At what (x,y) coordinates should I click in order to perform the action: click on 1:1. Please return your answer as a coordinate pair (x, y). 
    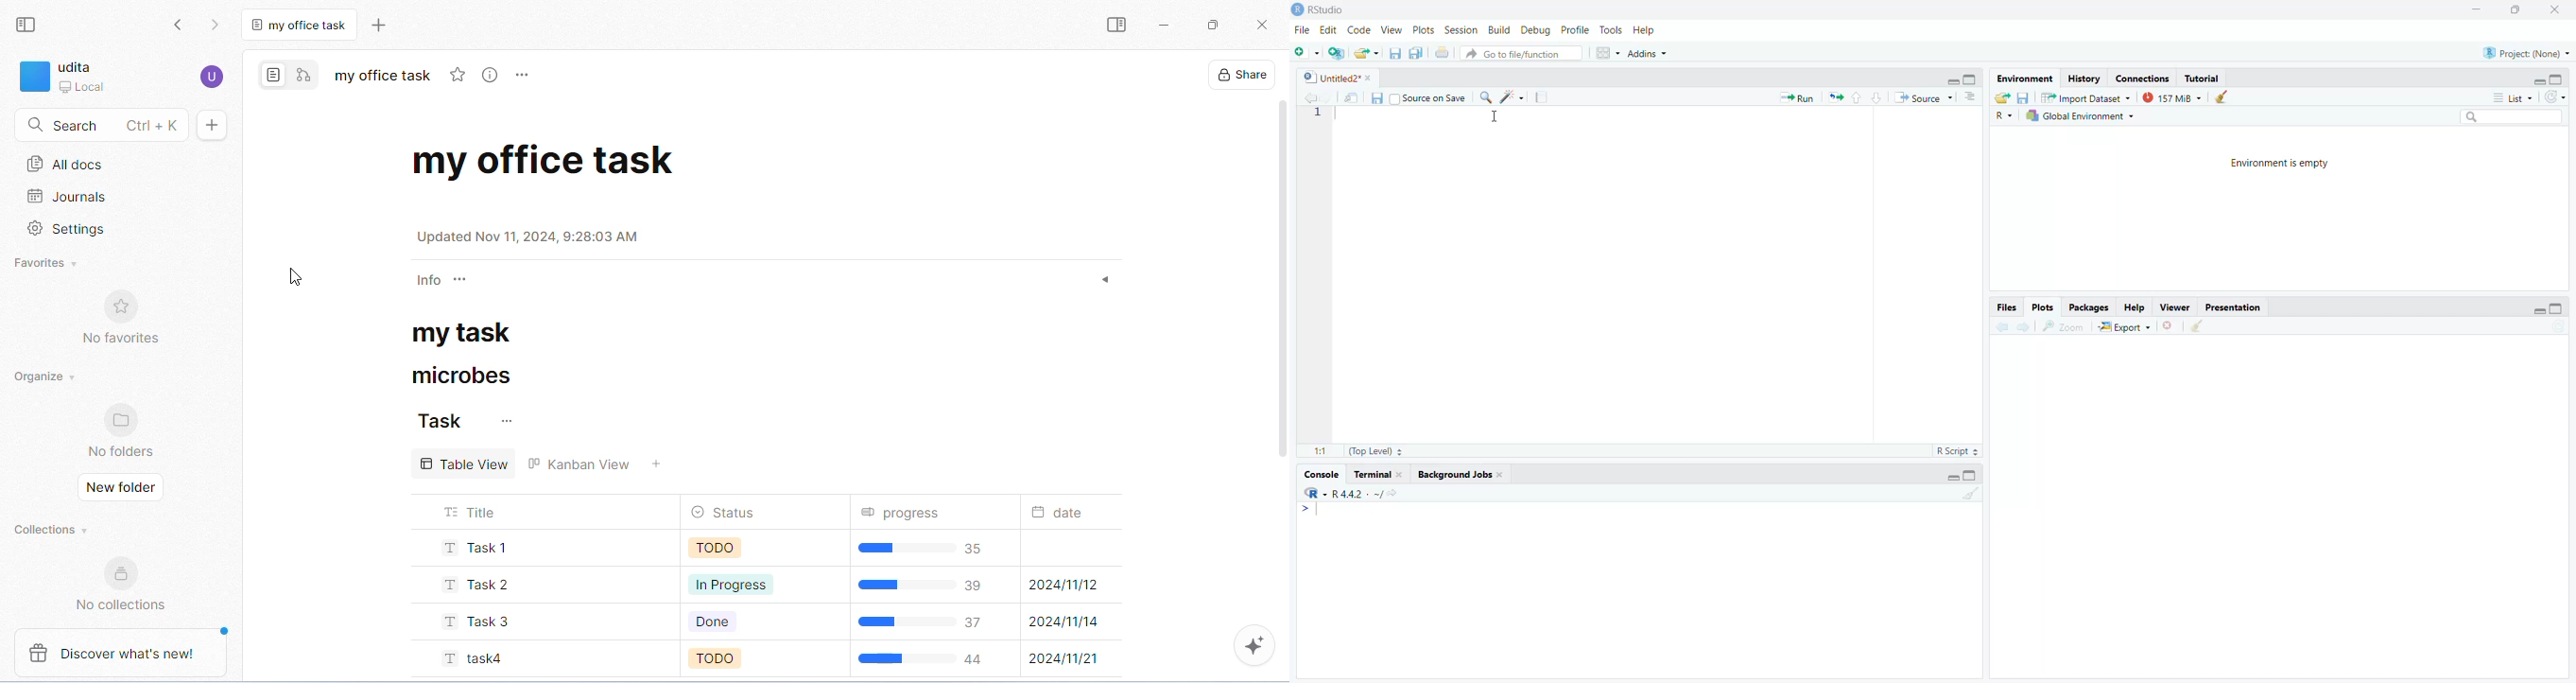
    Looking at the image, I should click on (1322, 451).